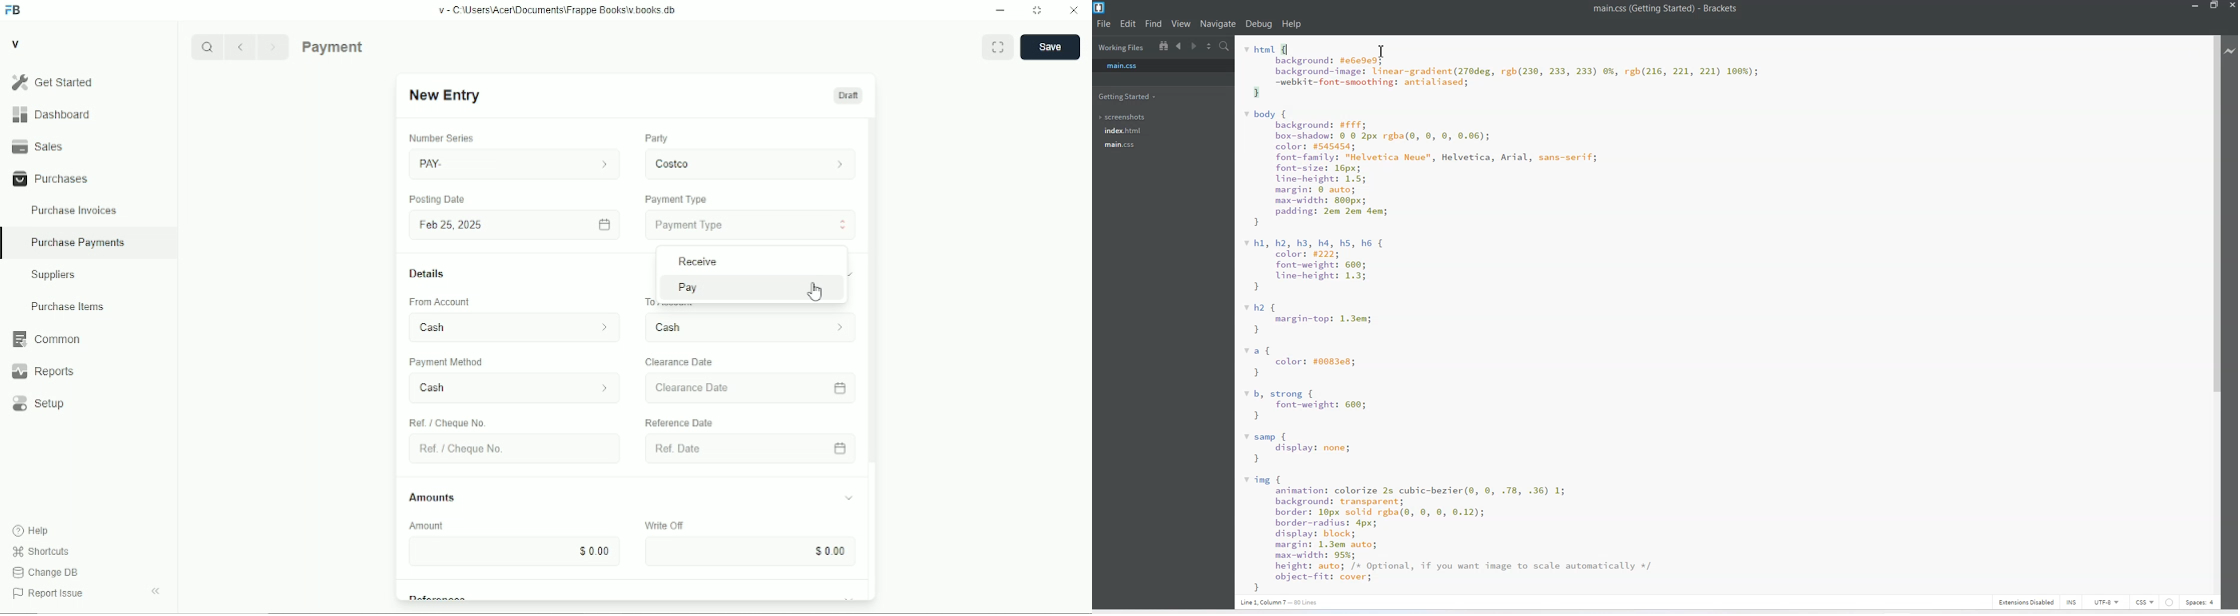  What do you see at coordinates (88, 114) in the screenshot?
I see `Dashboard` at bounding box center [88, 114].